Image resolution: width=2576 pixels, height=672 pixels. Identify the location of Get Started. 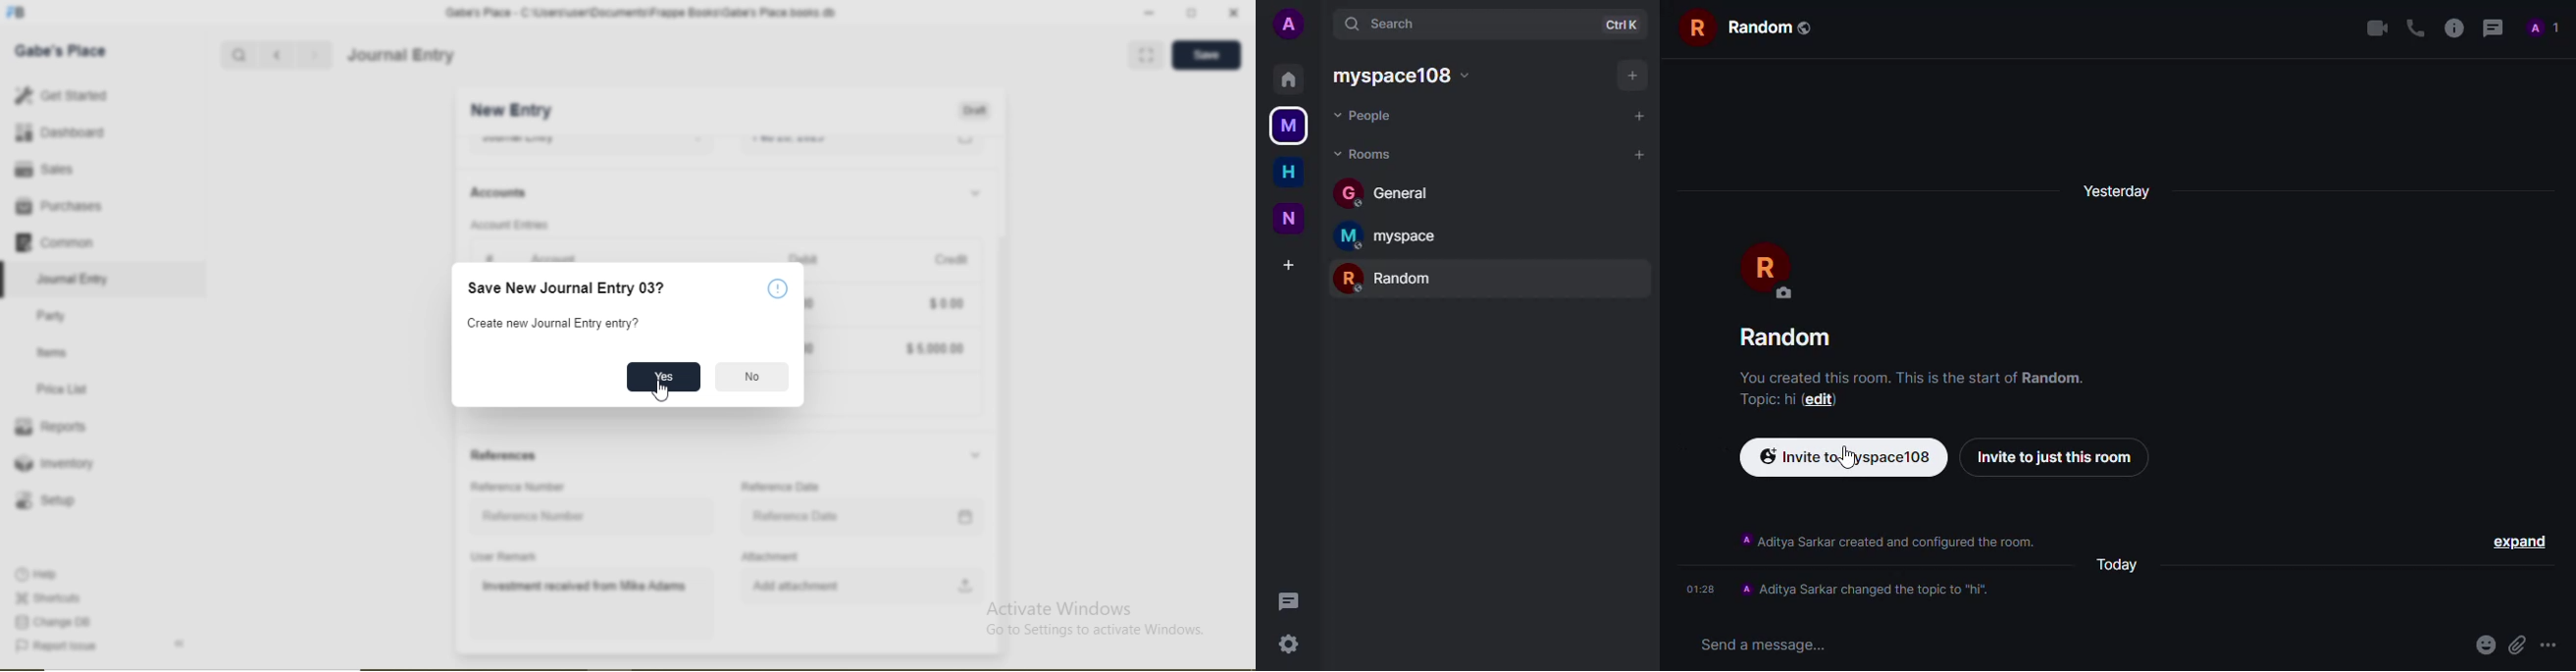
(60, 94).